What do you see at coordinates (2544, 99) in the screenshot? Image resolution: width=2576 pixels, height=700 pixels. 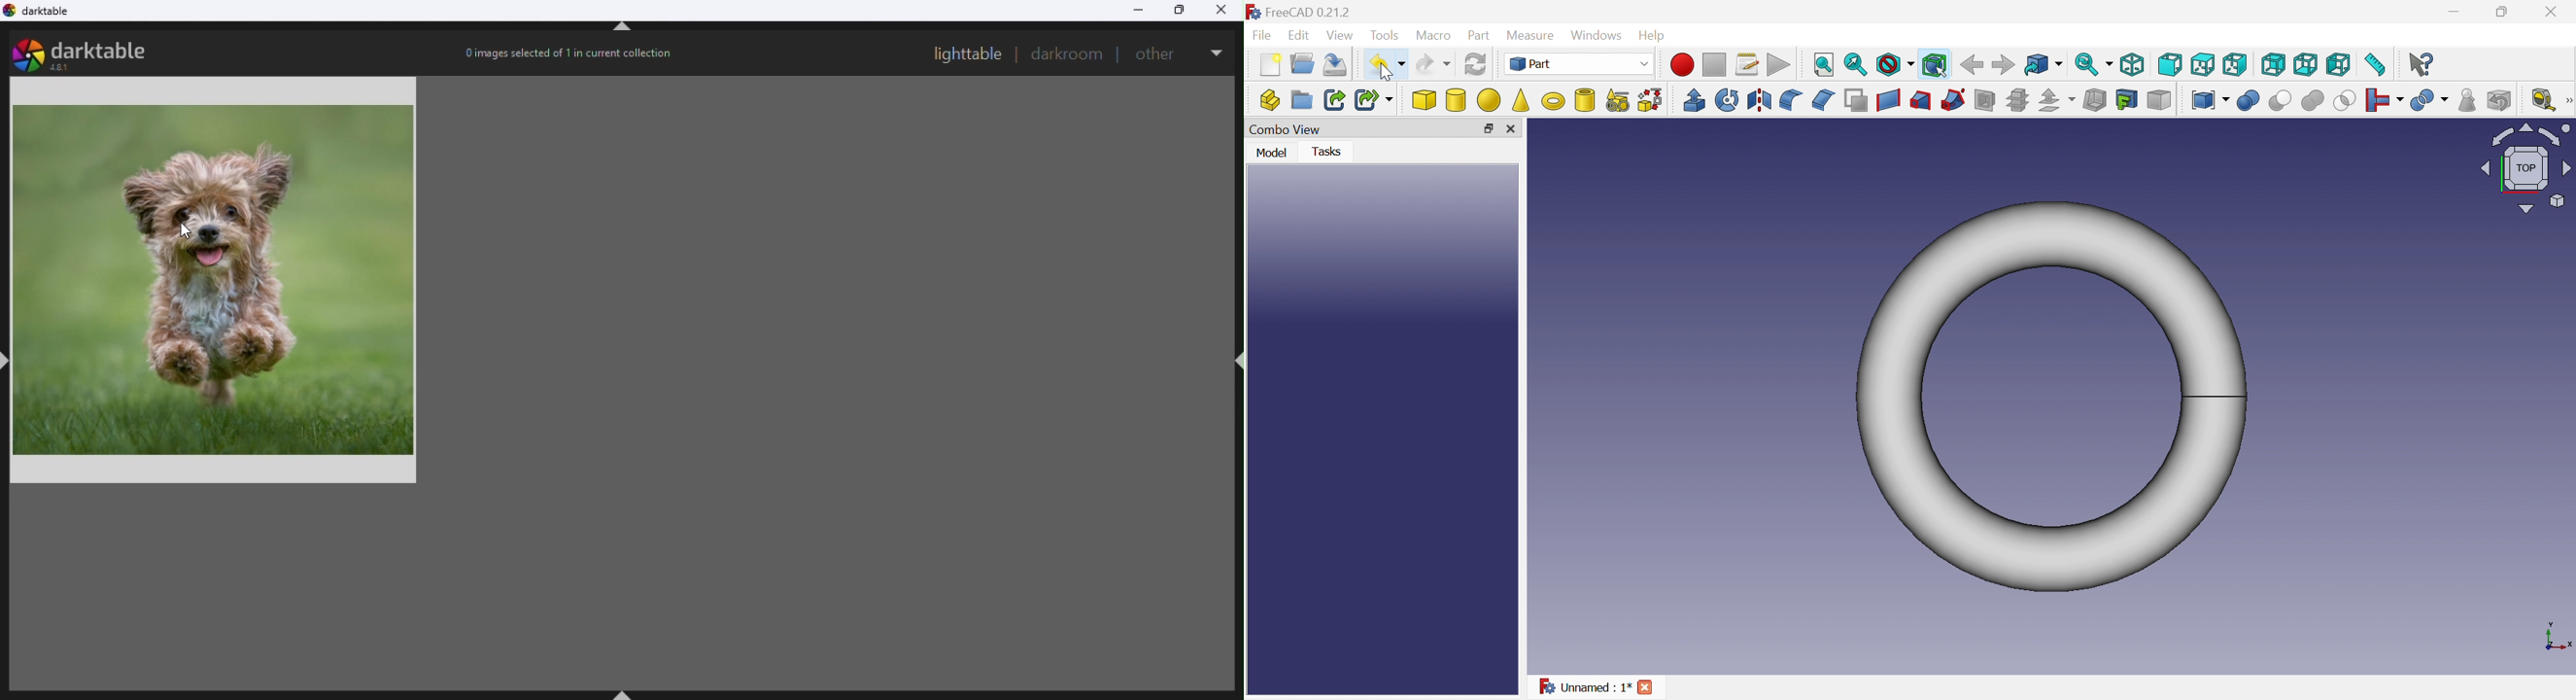 I see `Measure liner` at bounding box center [2544, 99].